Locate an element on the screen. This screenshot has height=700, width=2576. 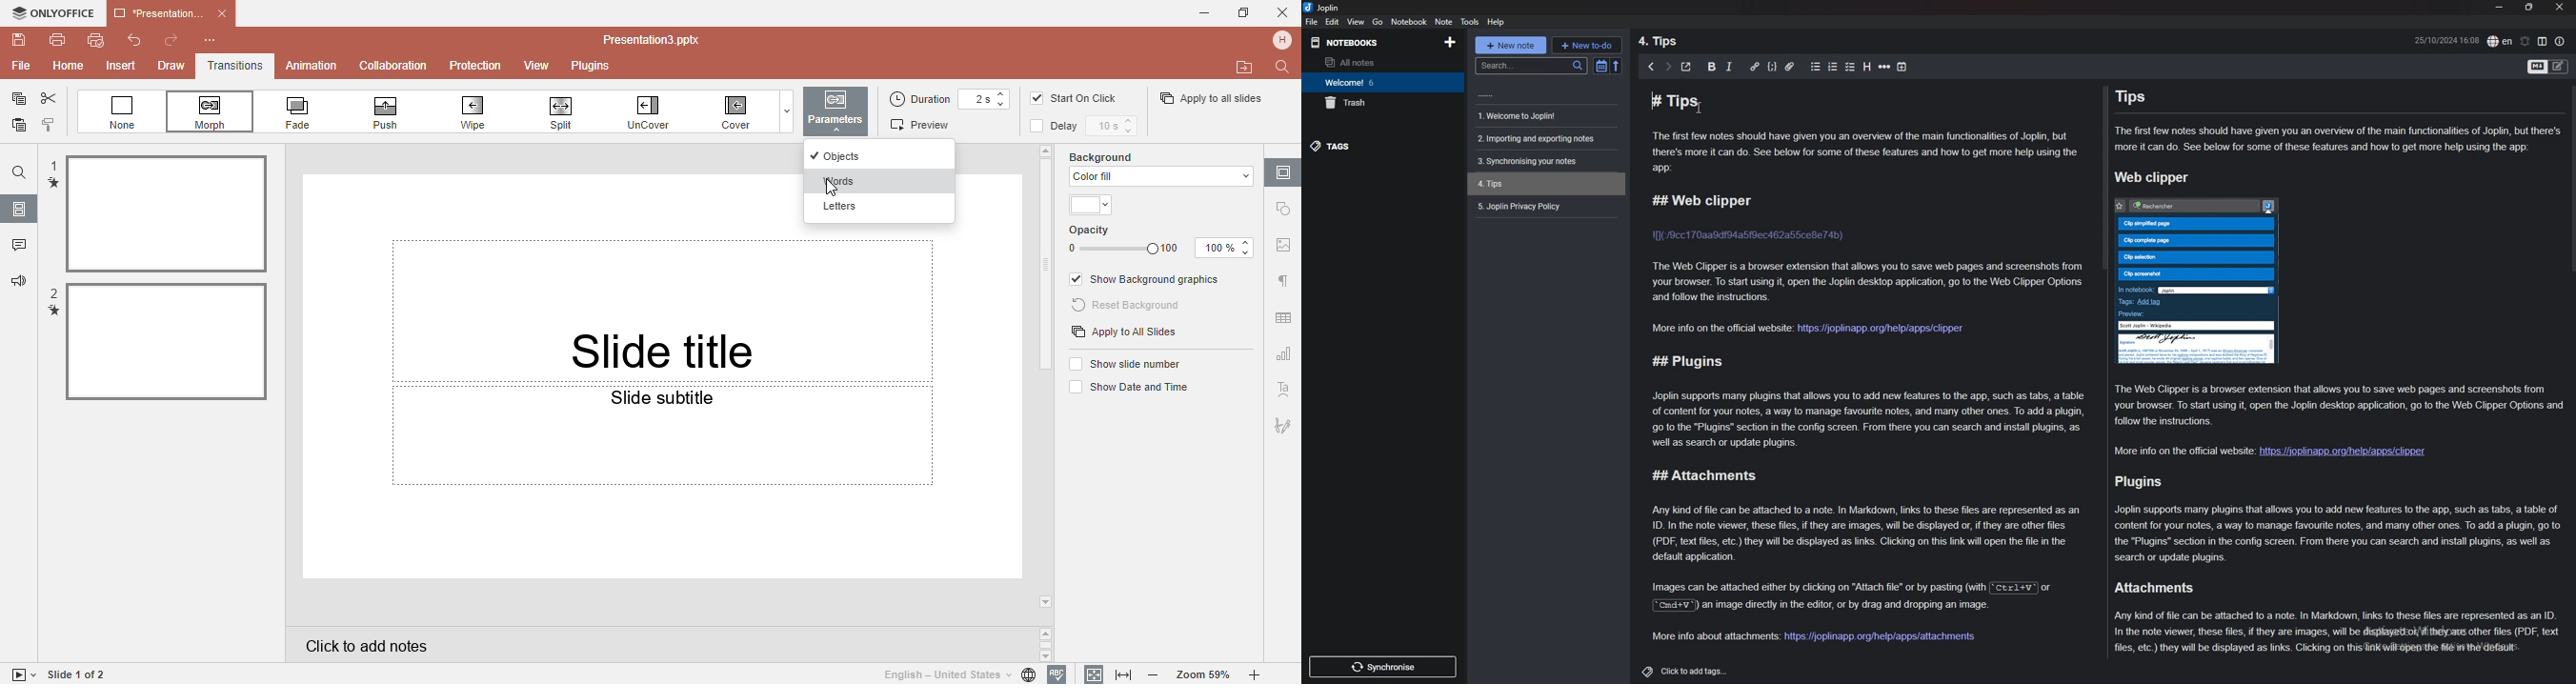
toggle editor layout is located at coordinates (2544, 41).